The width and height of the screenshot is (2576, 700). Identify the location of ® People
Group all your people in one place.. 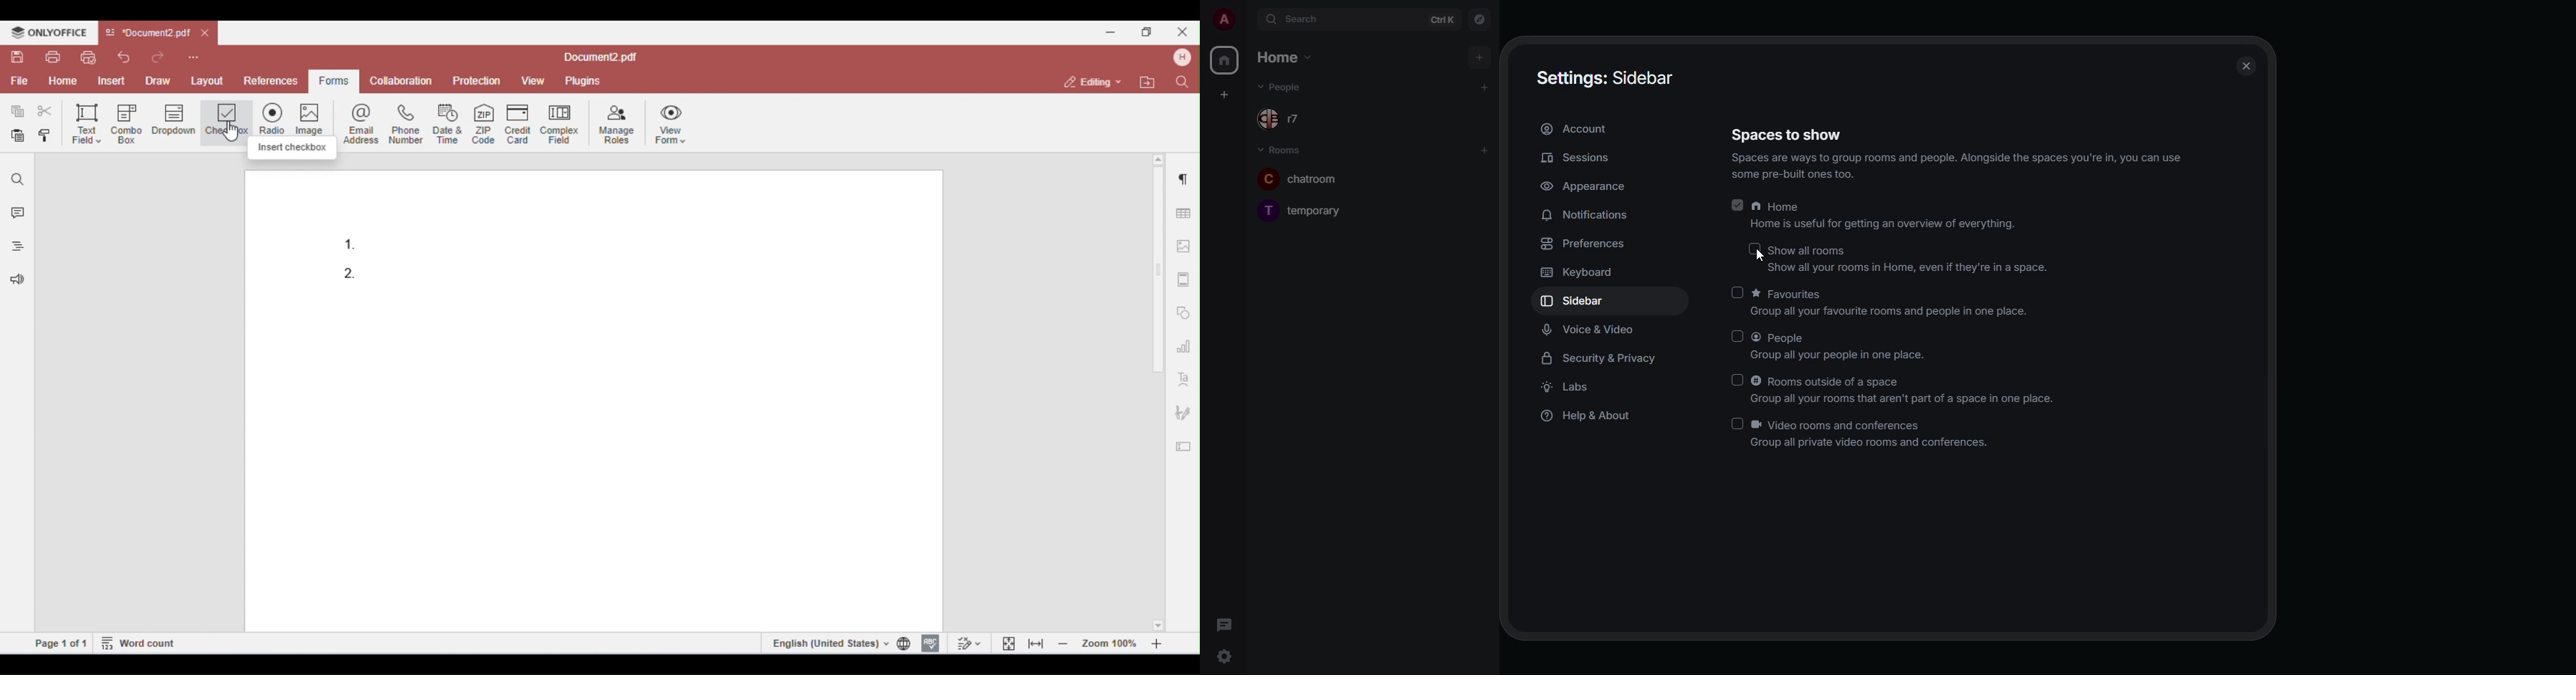
(1852, 345).